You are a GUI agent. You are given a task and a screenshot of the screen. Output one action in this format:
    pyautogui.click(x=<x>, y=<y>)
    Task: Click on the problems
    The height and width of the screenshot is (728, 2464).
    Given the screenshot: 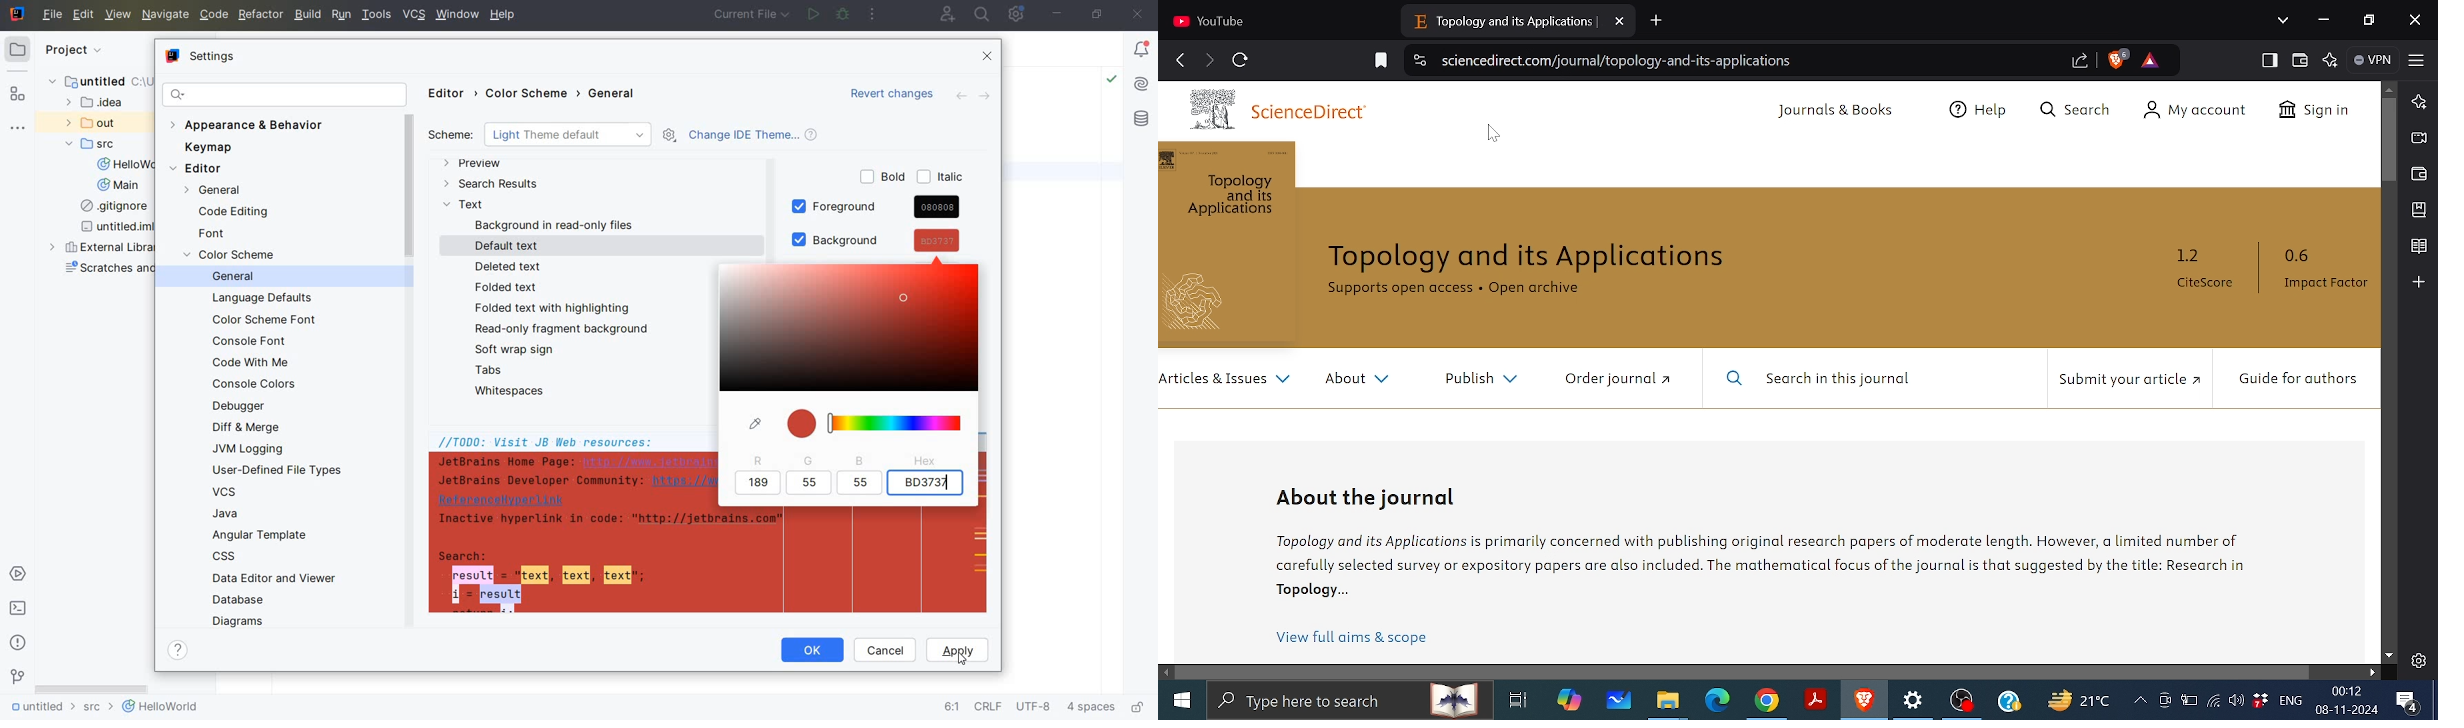 What is the action you would take?
    pyautogui.click(x=18, y=642)
    